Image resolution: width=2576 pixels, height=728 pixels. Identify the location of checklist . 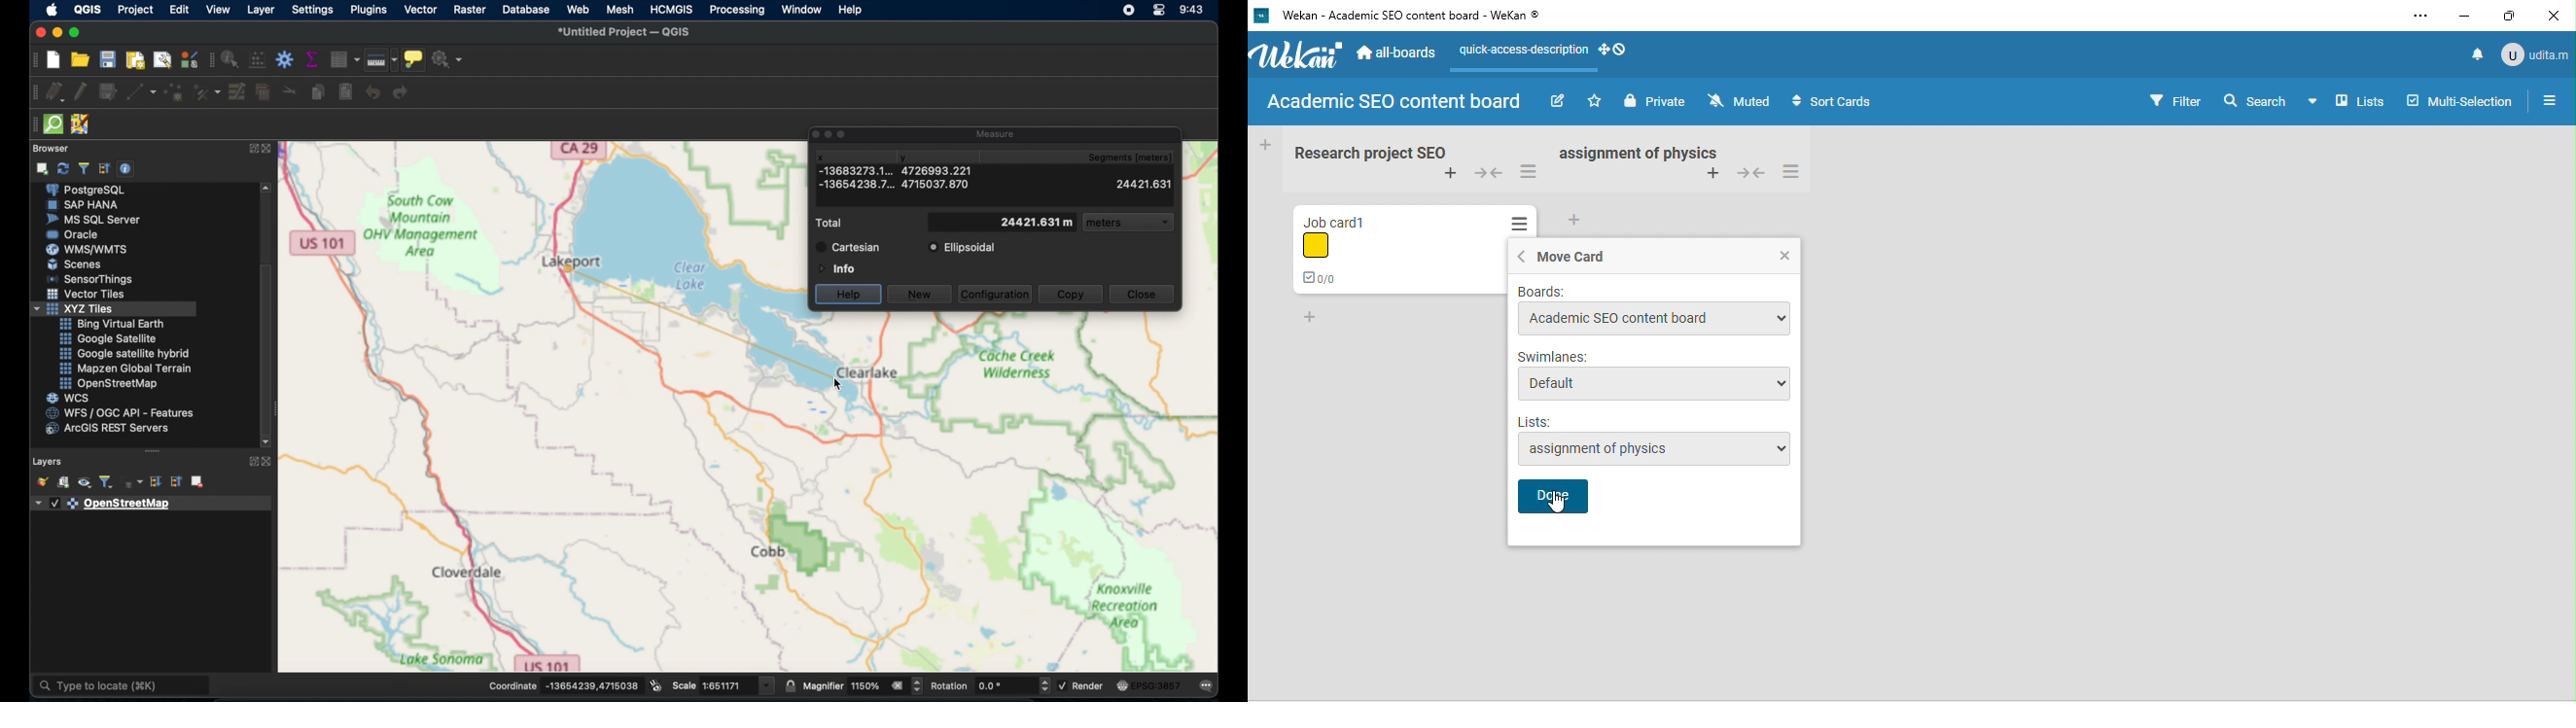
(1320, 279).